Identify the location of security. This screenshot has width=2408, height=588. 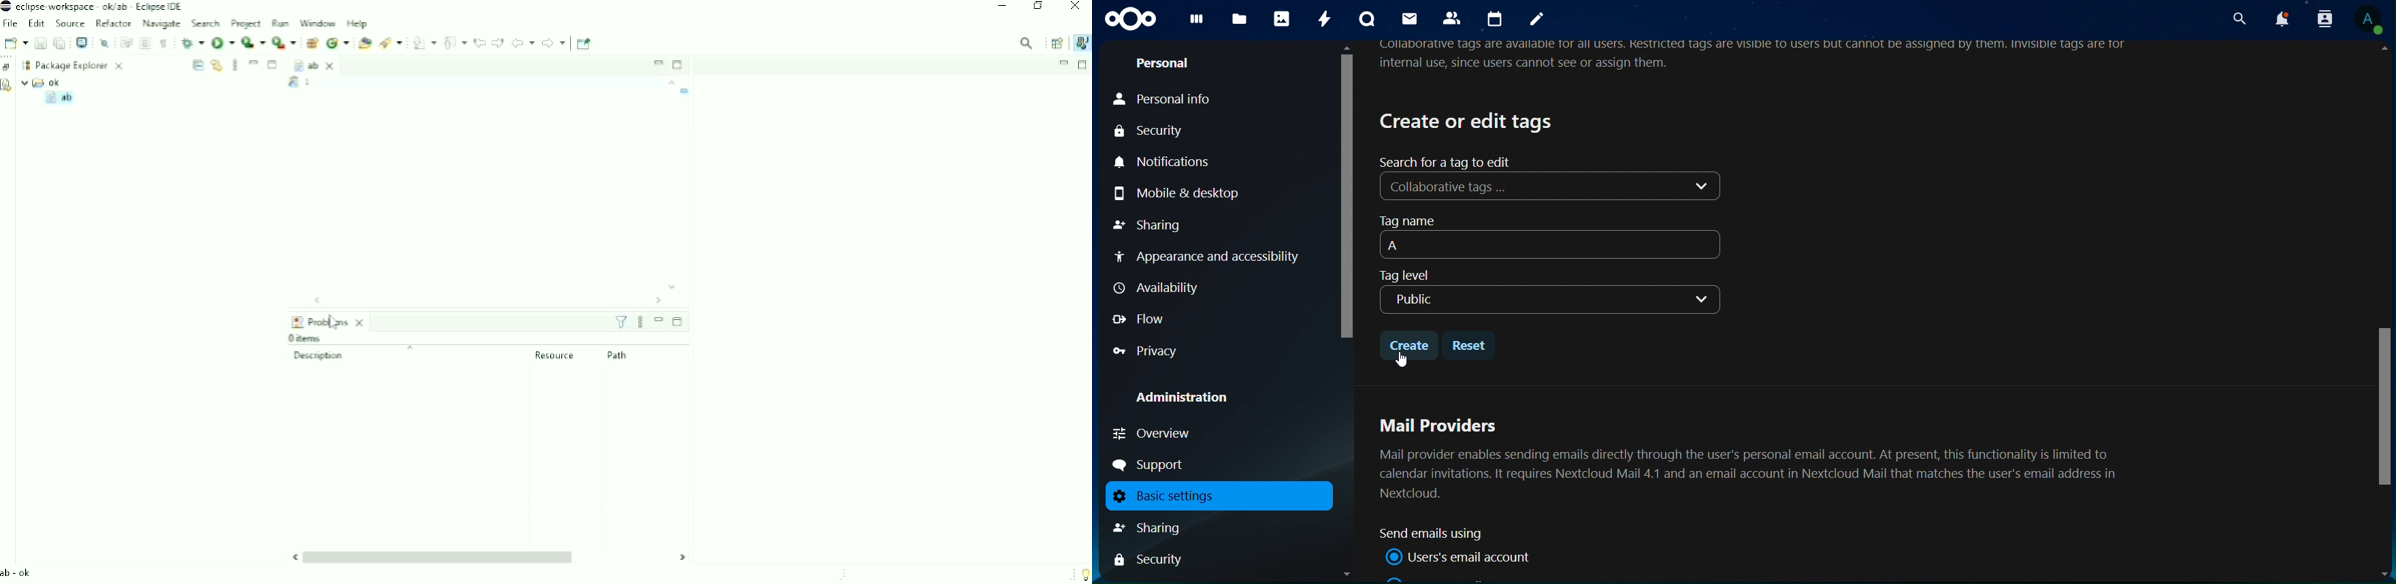
(1157, 133).